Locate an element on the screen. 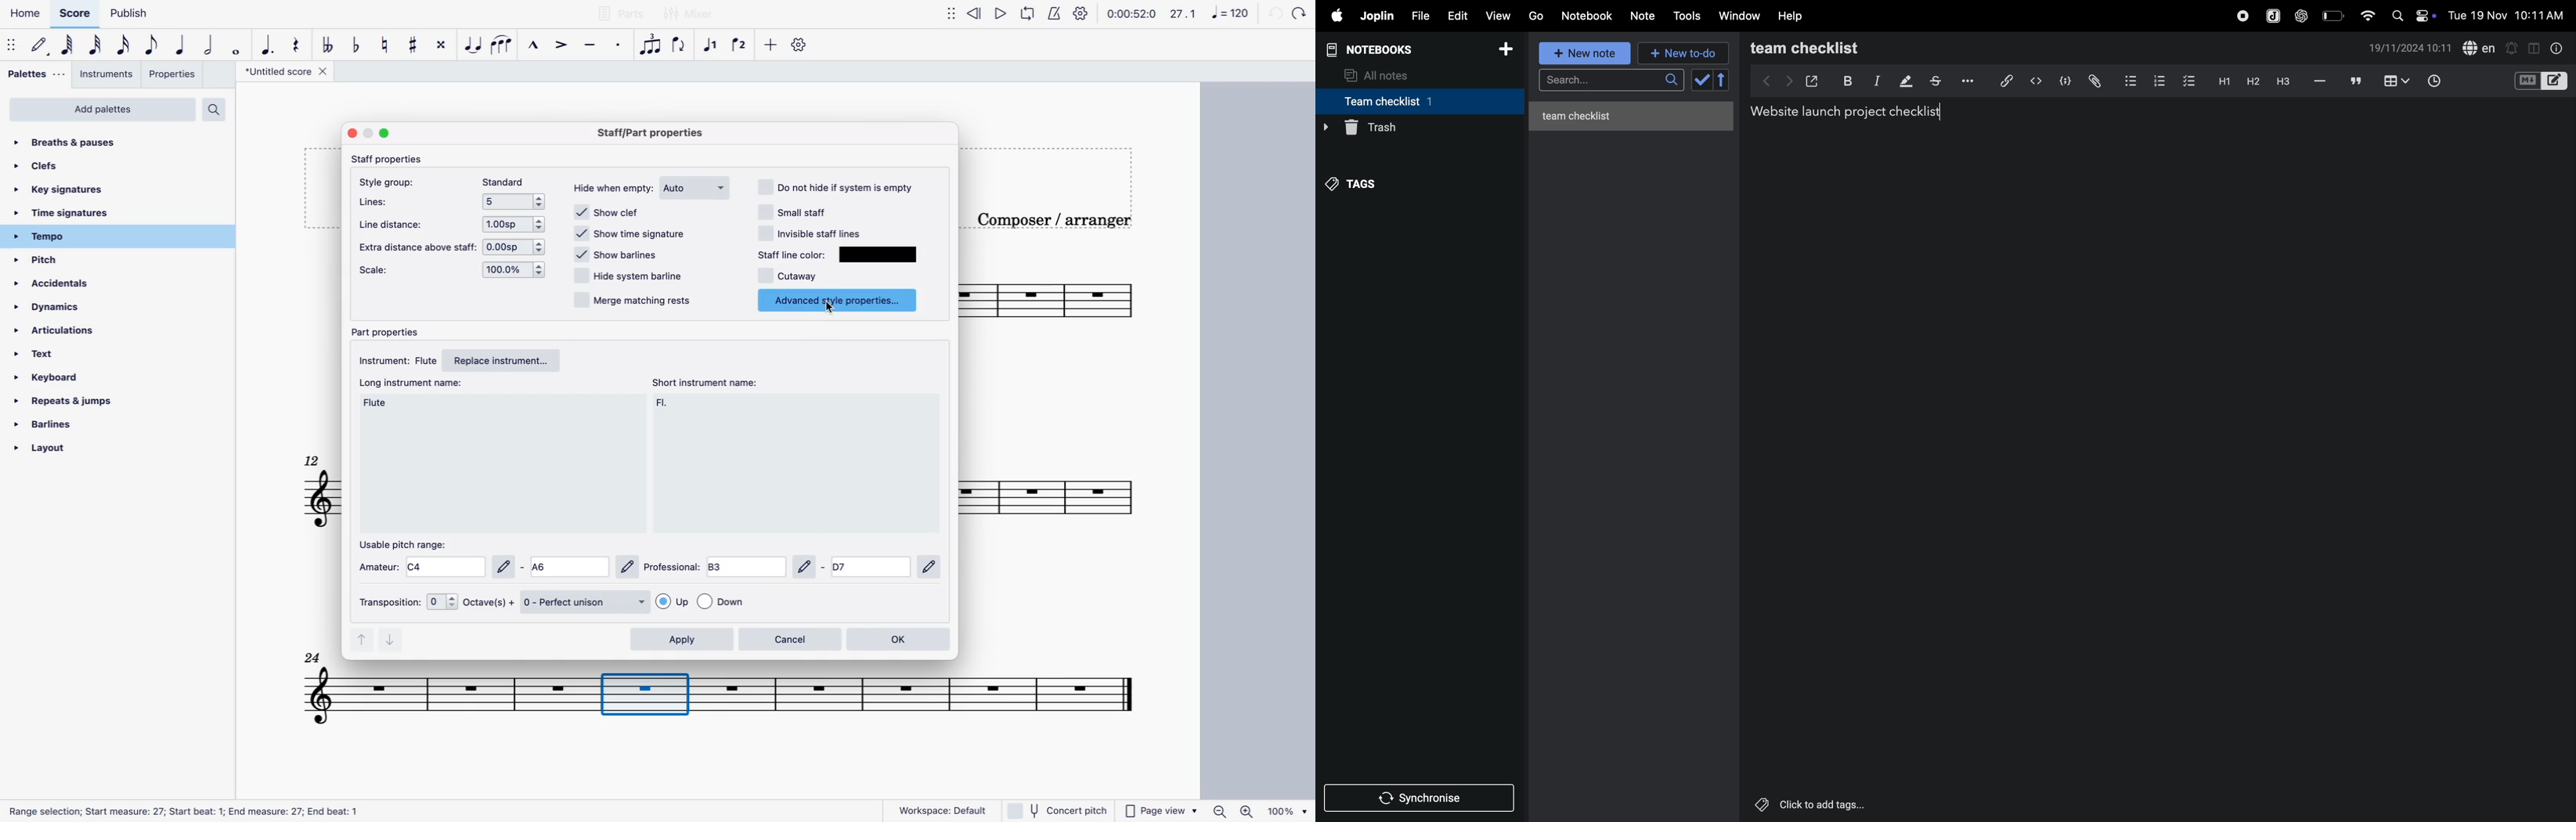  part properties is located at coordinates (390, 329).